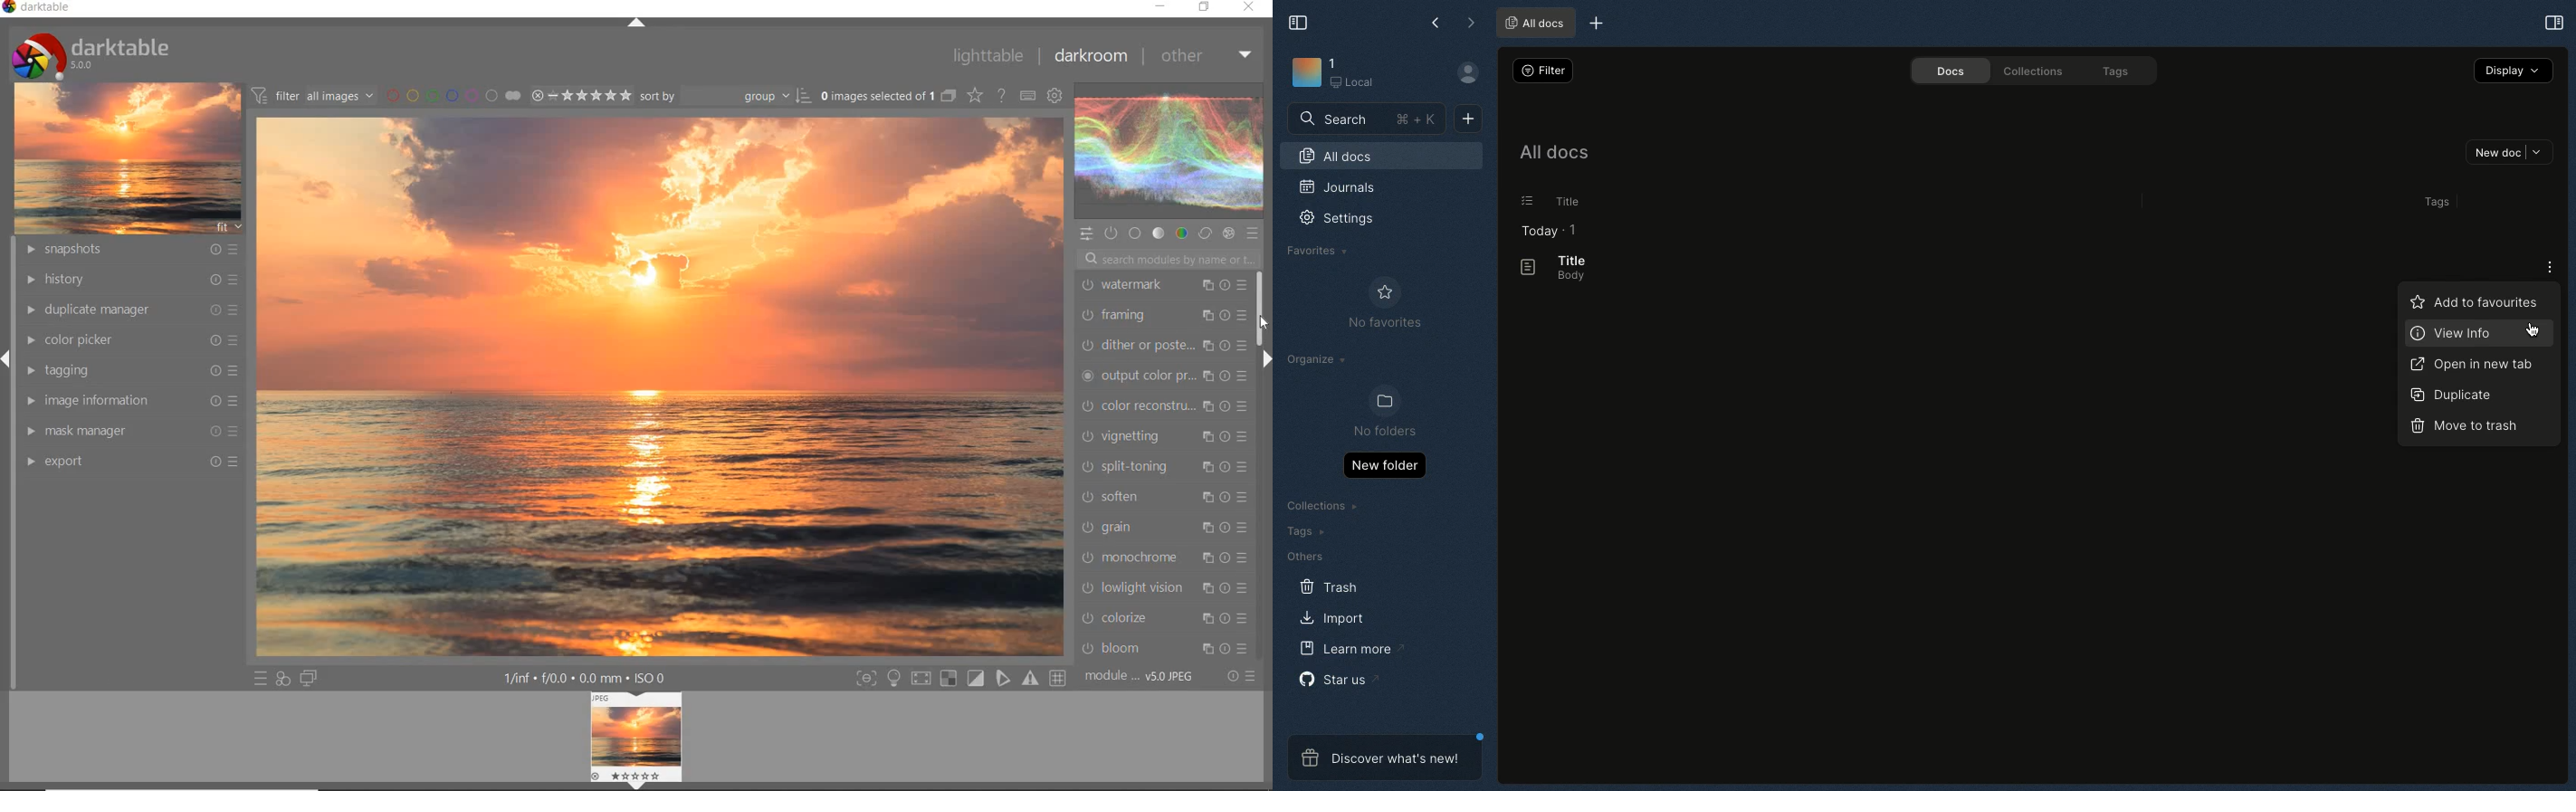 The width and height of the screenshot is (2576, 812). Describe the element at coordinates (1027, 95) in the screenshot. I see `define keyboard shortcut` at that location.